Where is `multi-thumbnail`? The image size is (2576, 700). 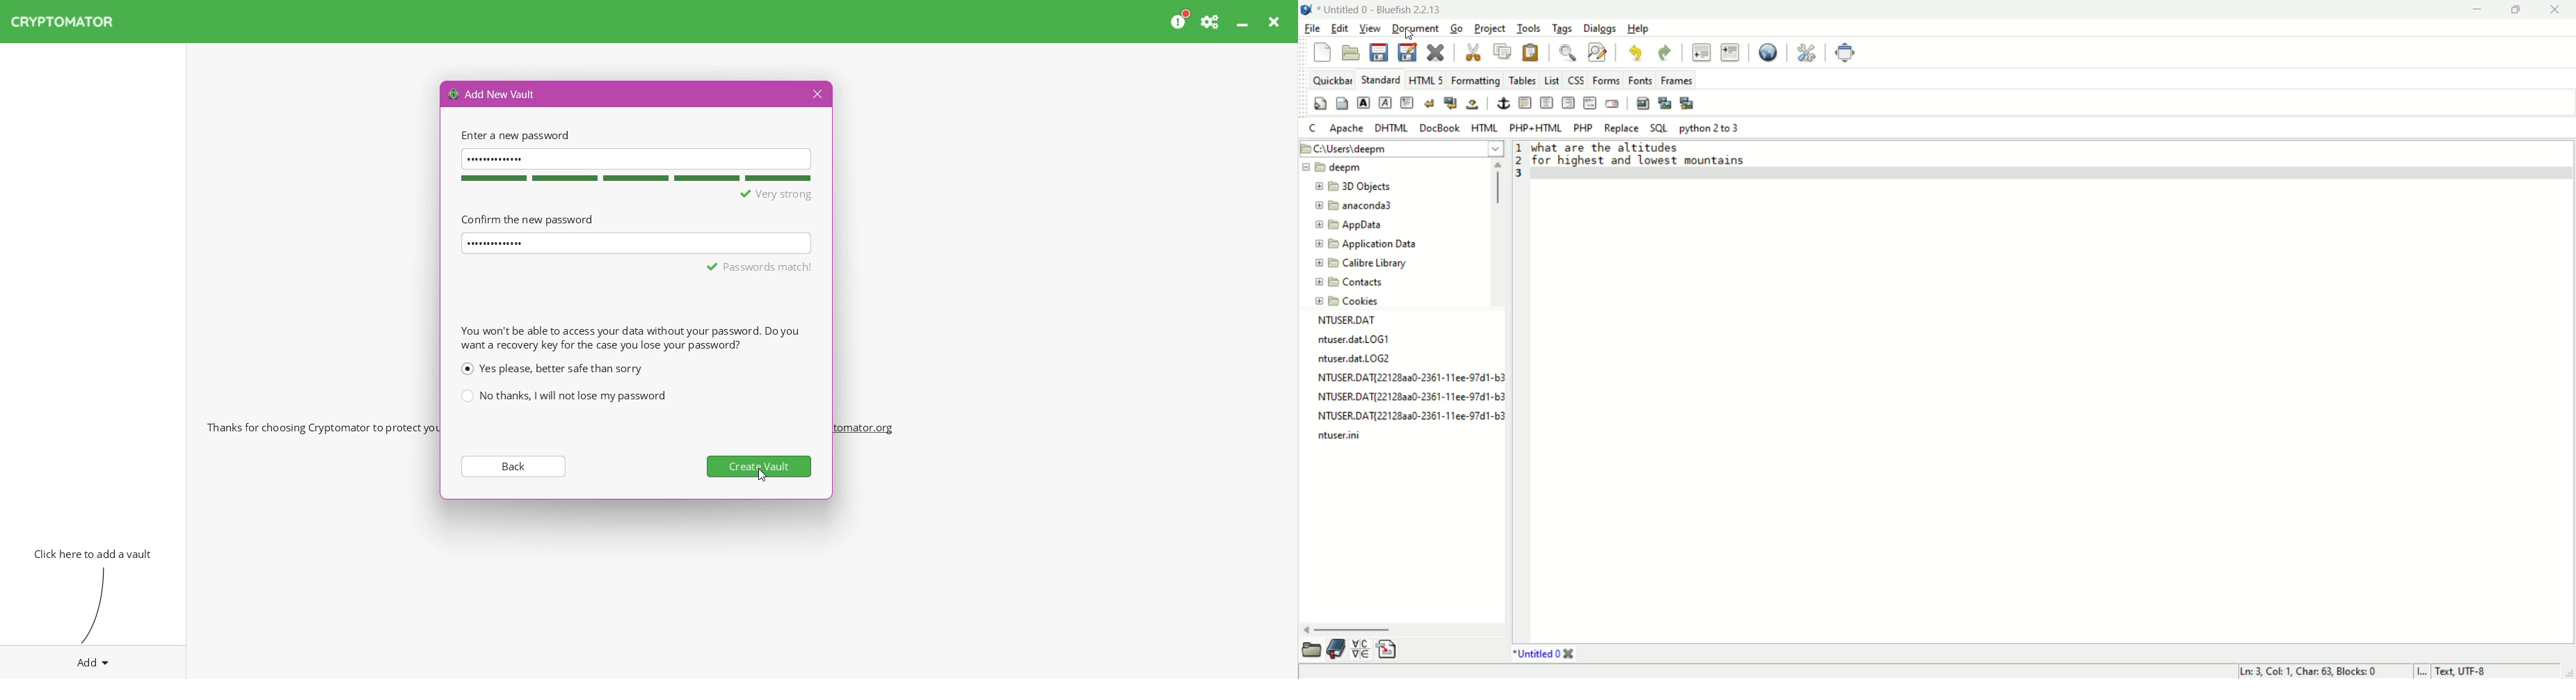 multi-thumbnail is located at coordinates (1687, 102).